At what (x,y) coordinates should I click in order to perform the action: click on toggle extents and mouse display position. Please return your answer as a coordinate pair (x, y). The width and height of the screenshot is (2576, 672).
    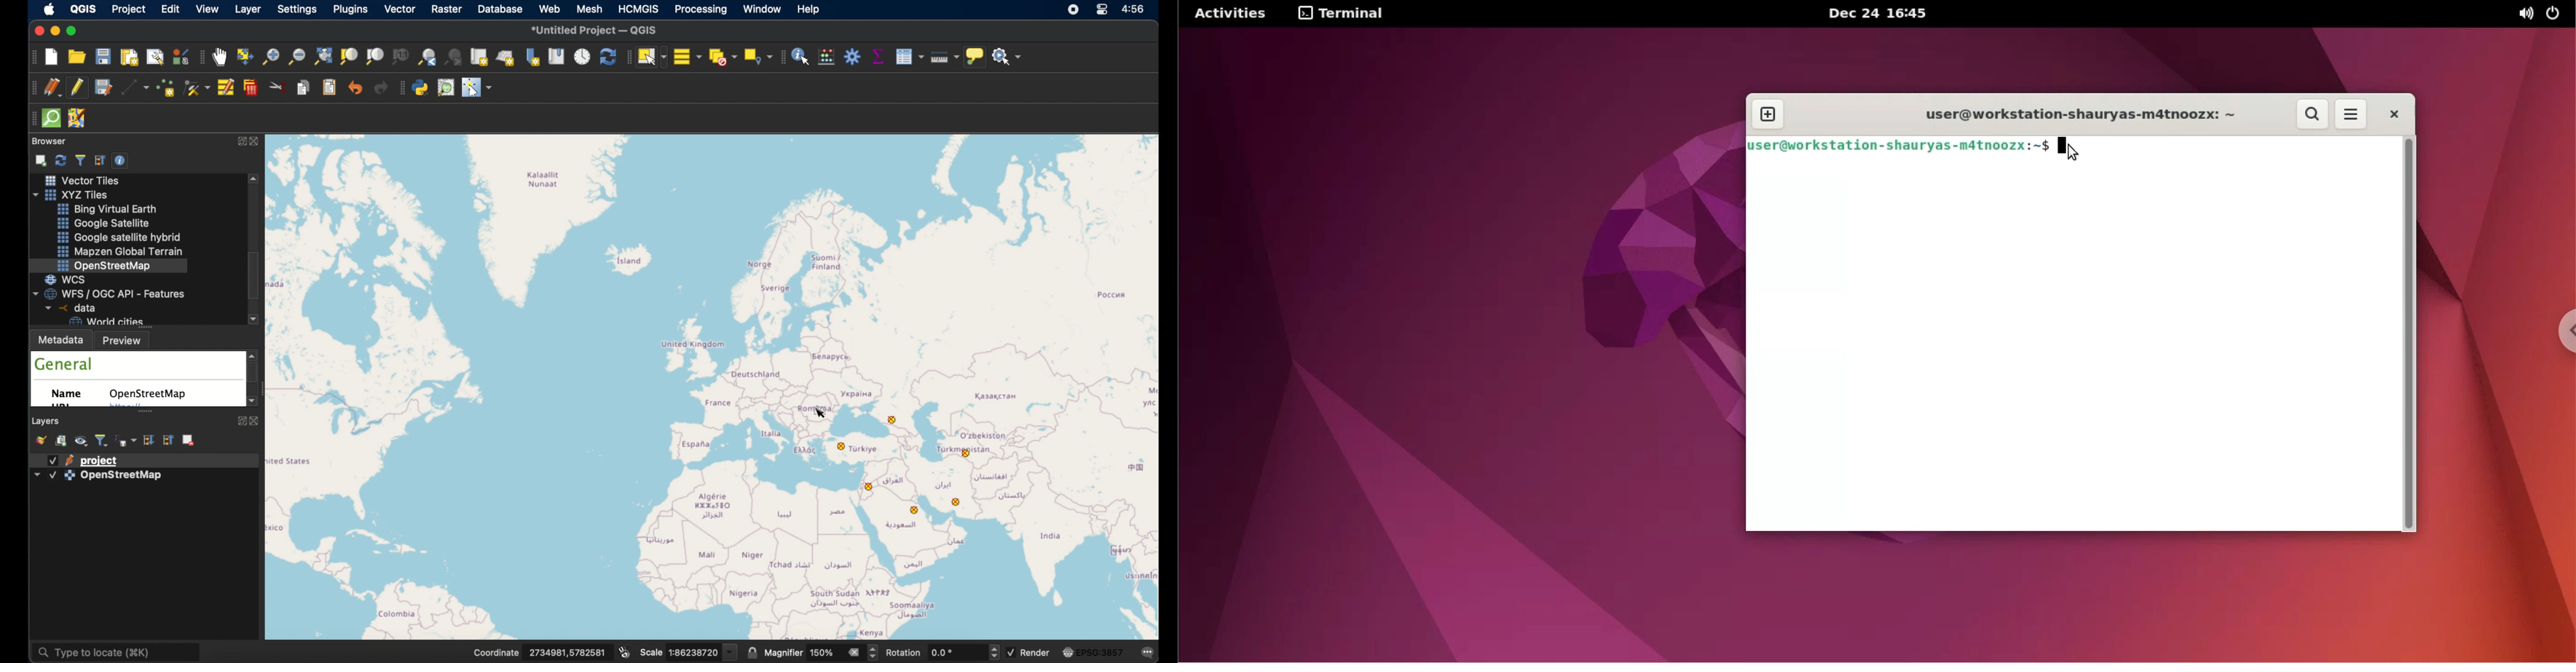
    Looking at the image, I should click on (625, 651).